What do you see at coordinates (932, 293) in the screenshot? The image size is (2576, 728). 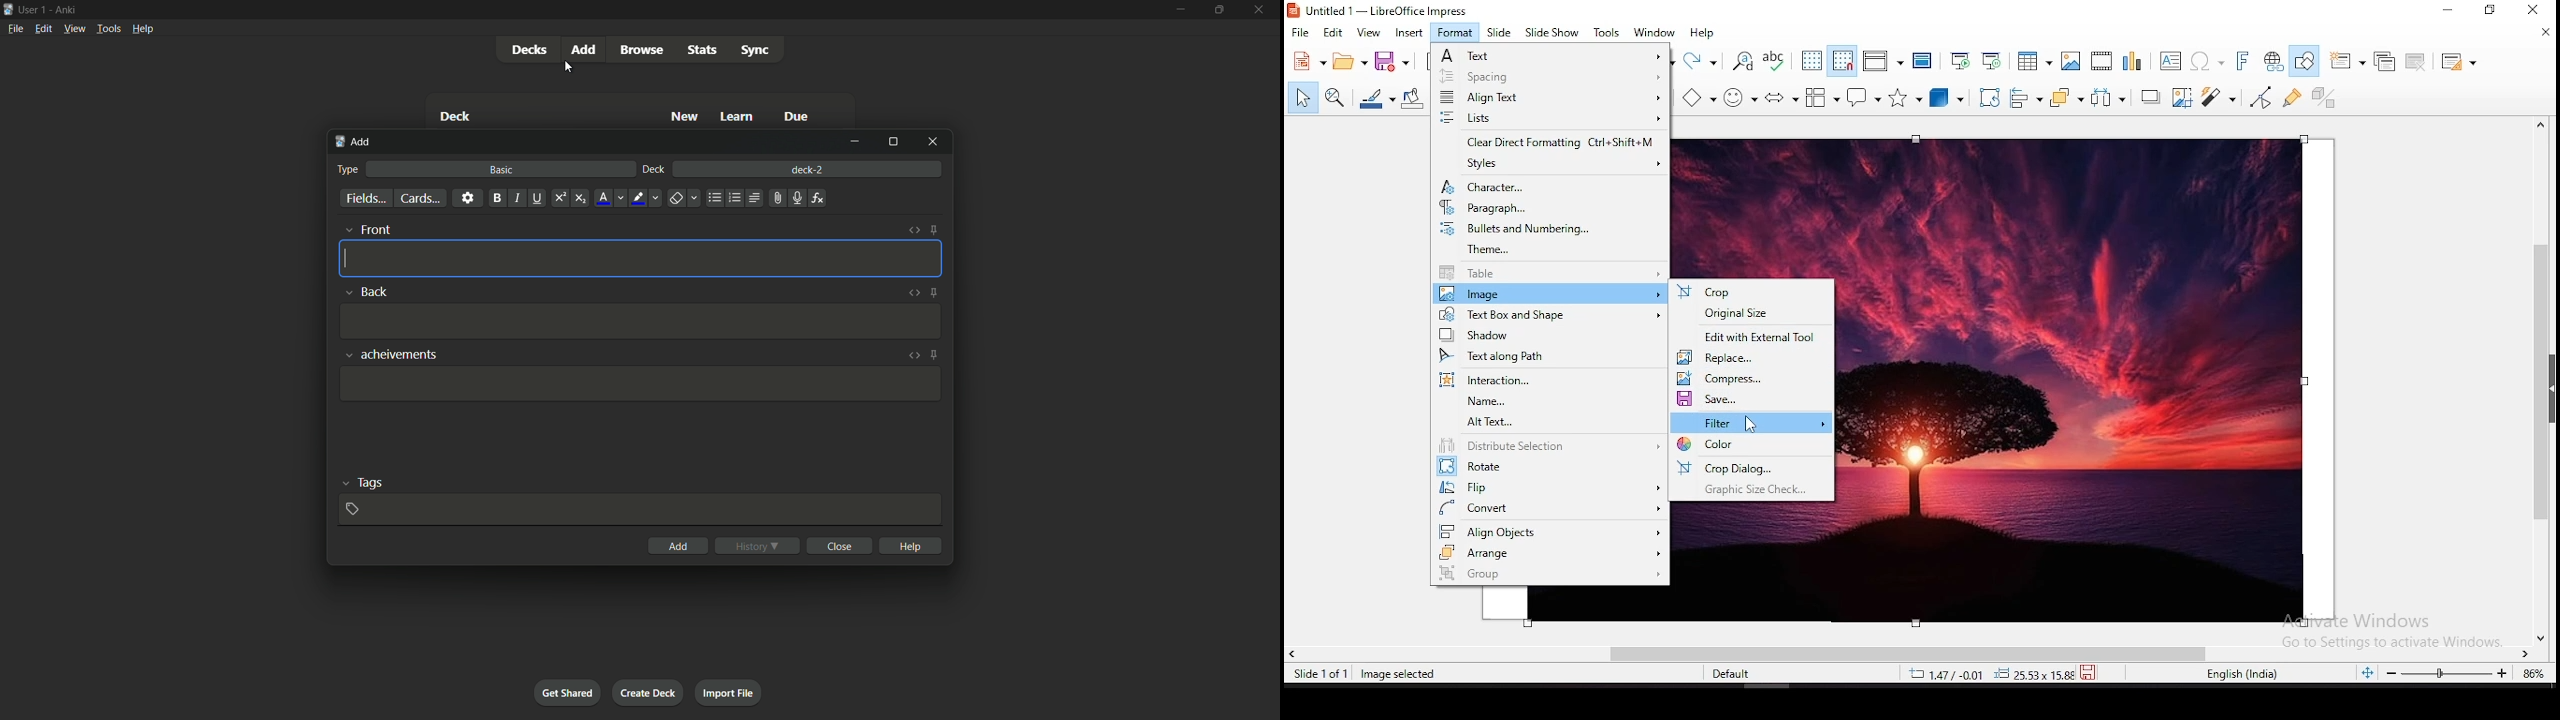 I see `toggle sticky` at bounding box center [932, 293].